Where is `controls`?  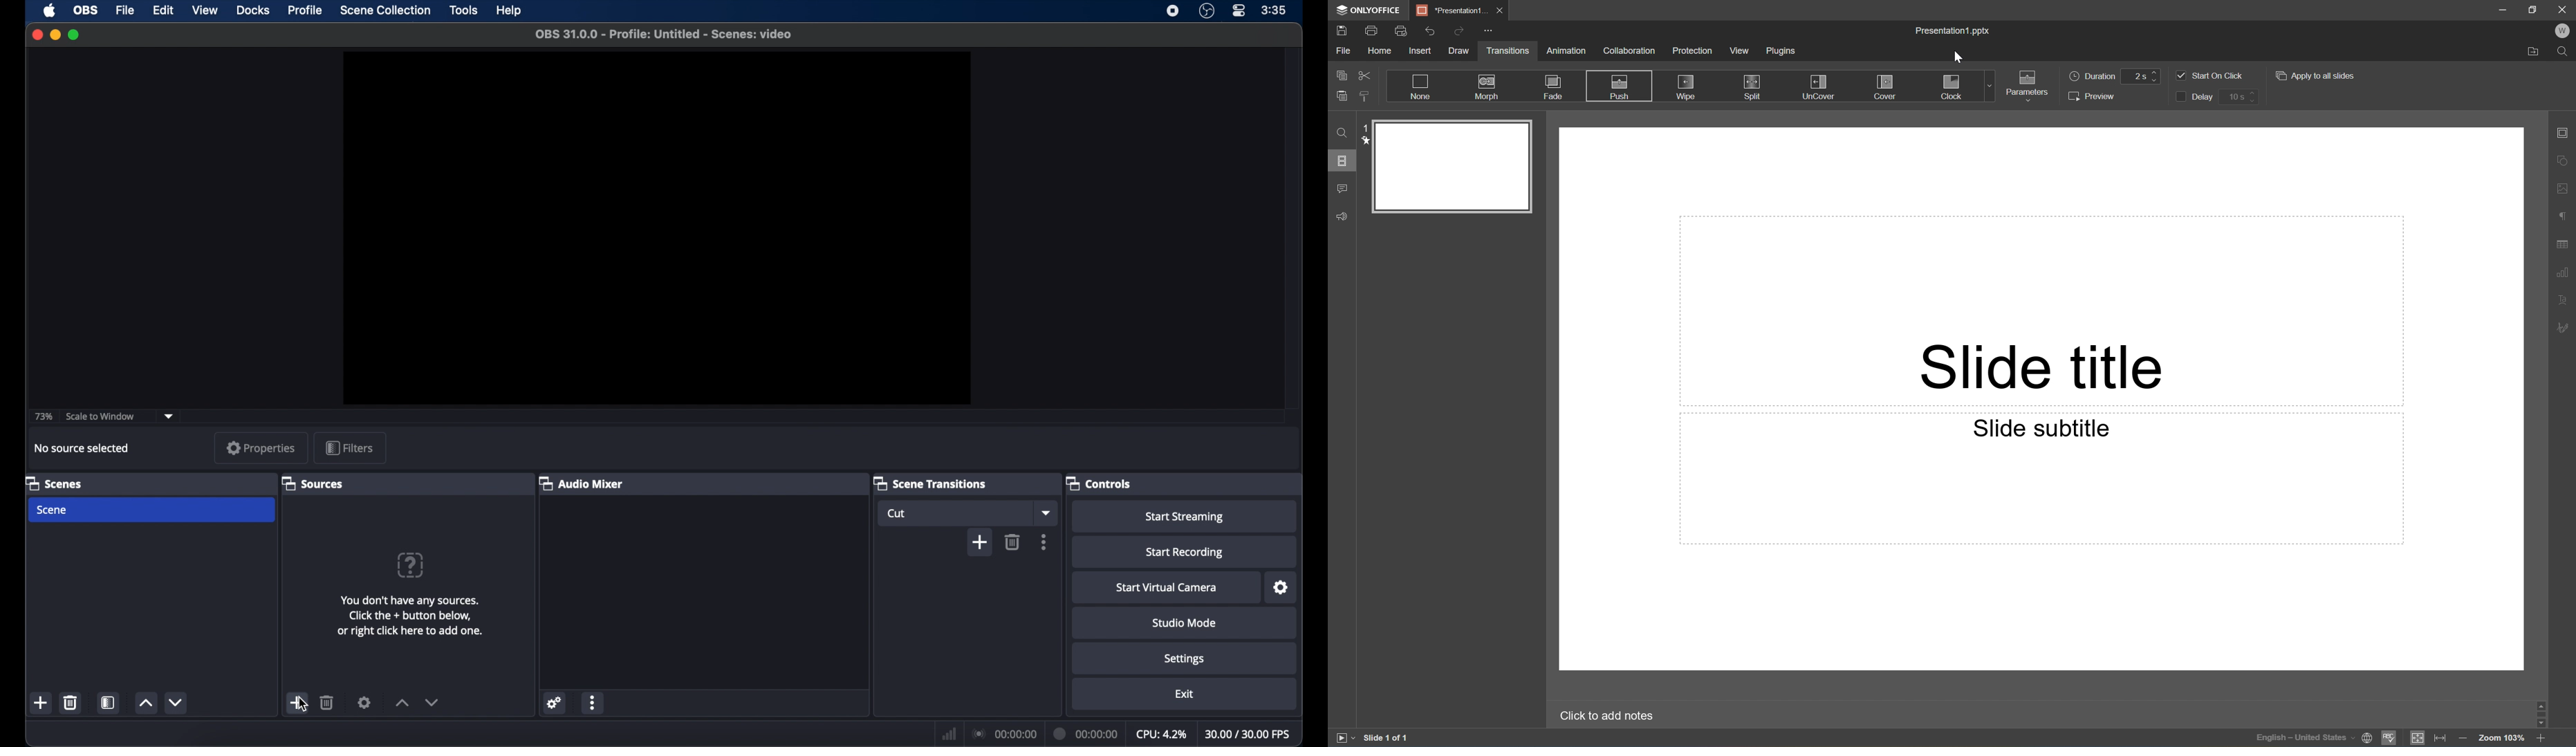
controls is located at coordinates (1099, 483).